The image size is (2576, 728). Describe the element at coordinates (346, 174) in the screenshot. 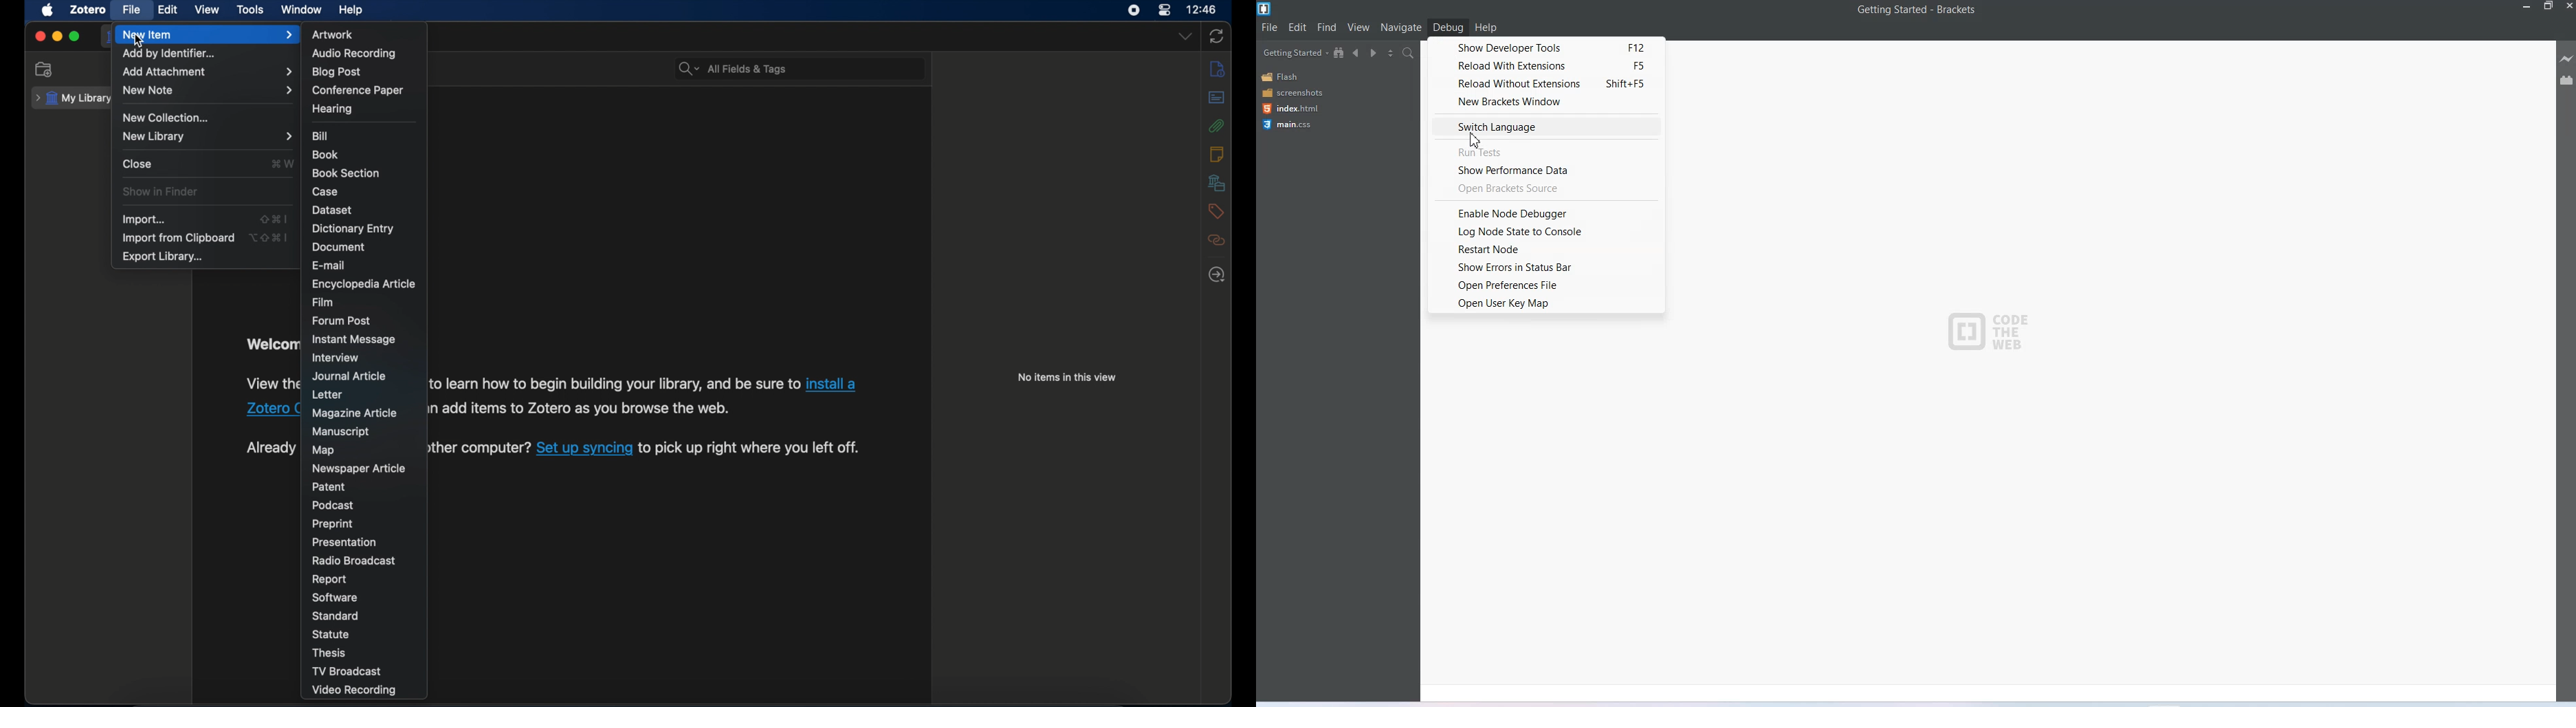

I see `book section` at that location.